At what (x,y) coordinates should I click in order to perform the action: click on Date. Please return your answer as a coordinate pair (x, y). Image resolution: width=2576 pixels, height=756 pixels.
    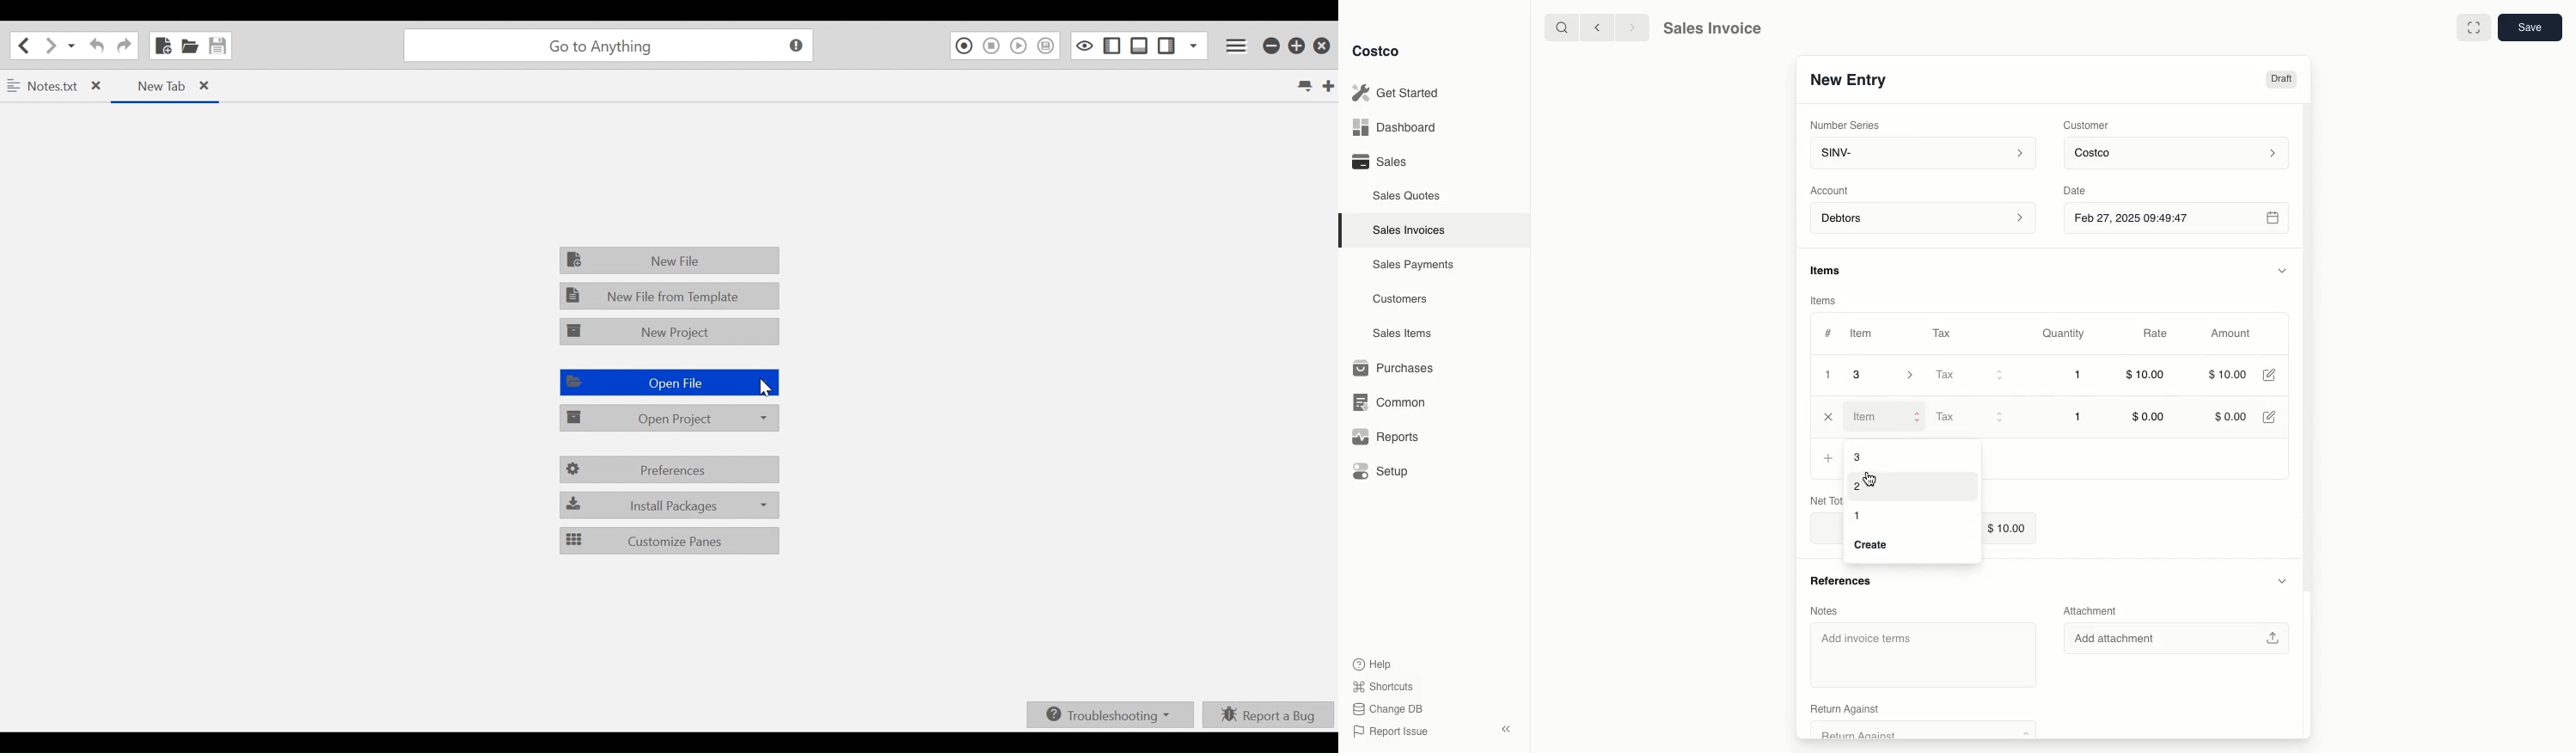
    Looking at the image, I should click on (2089, 188).